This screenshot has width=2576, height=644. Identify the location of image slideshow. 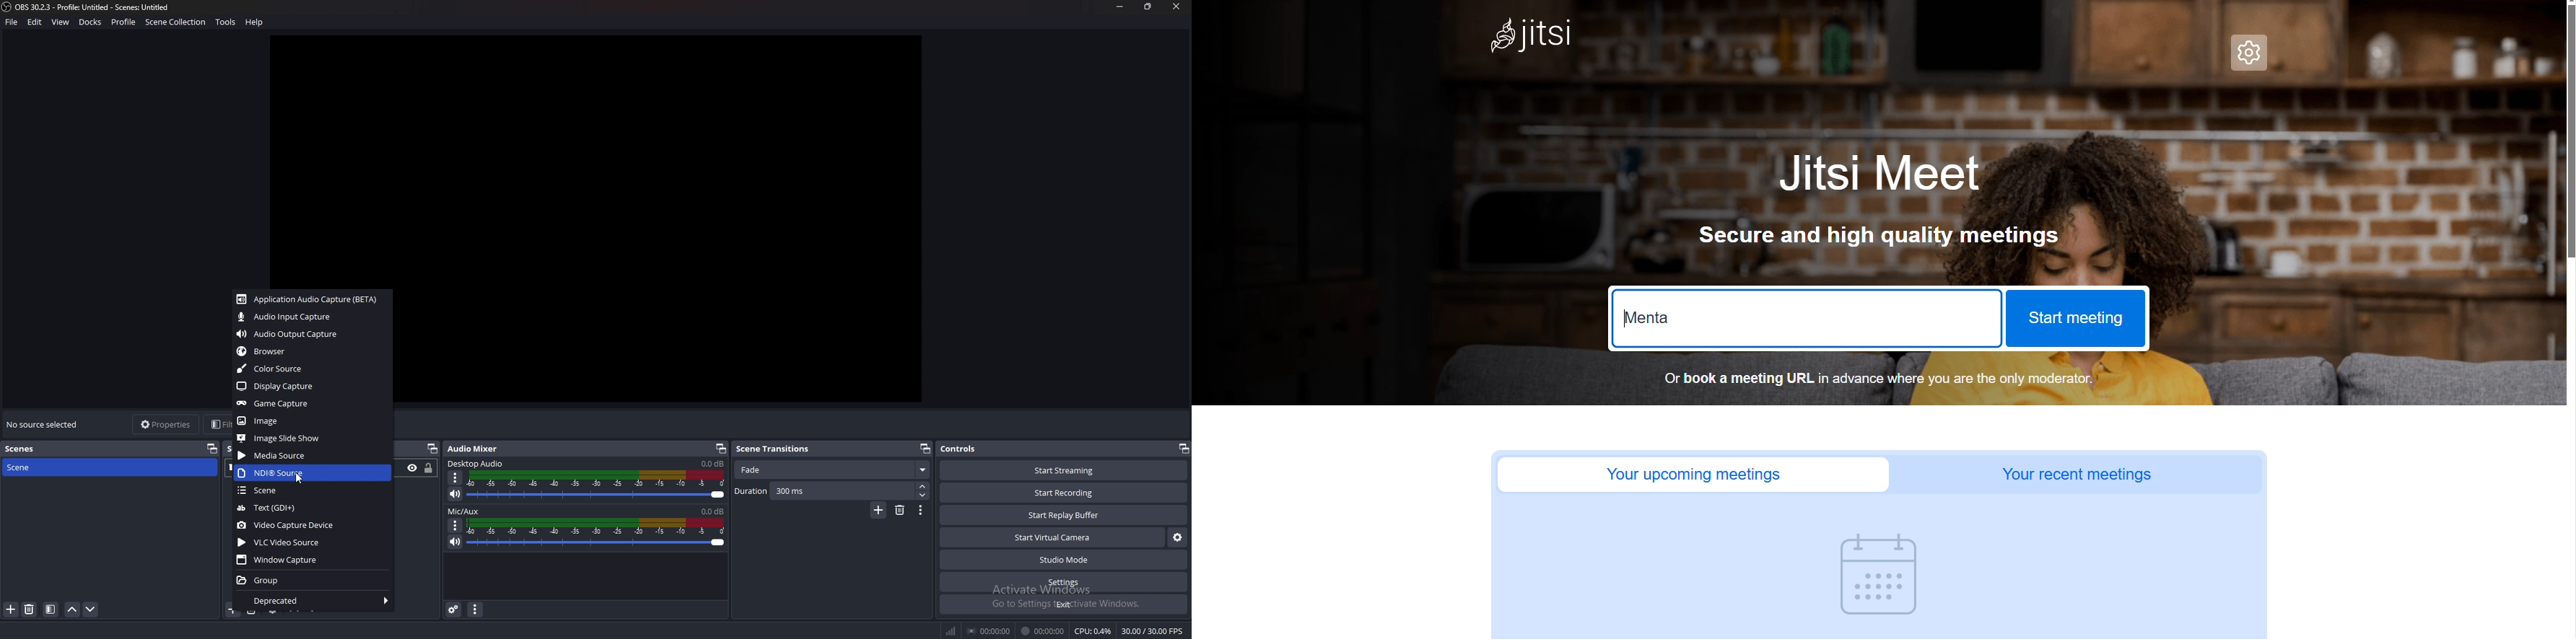
(310, 438).